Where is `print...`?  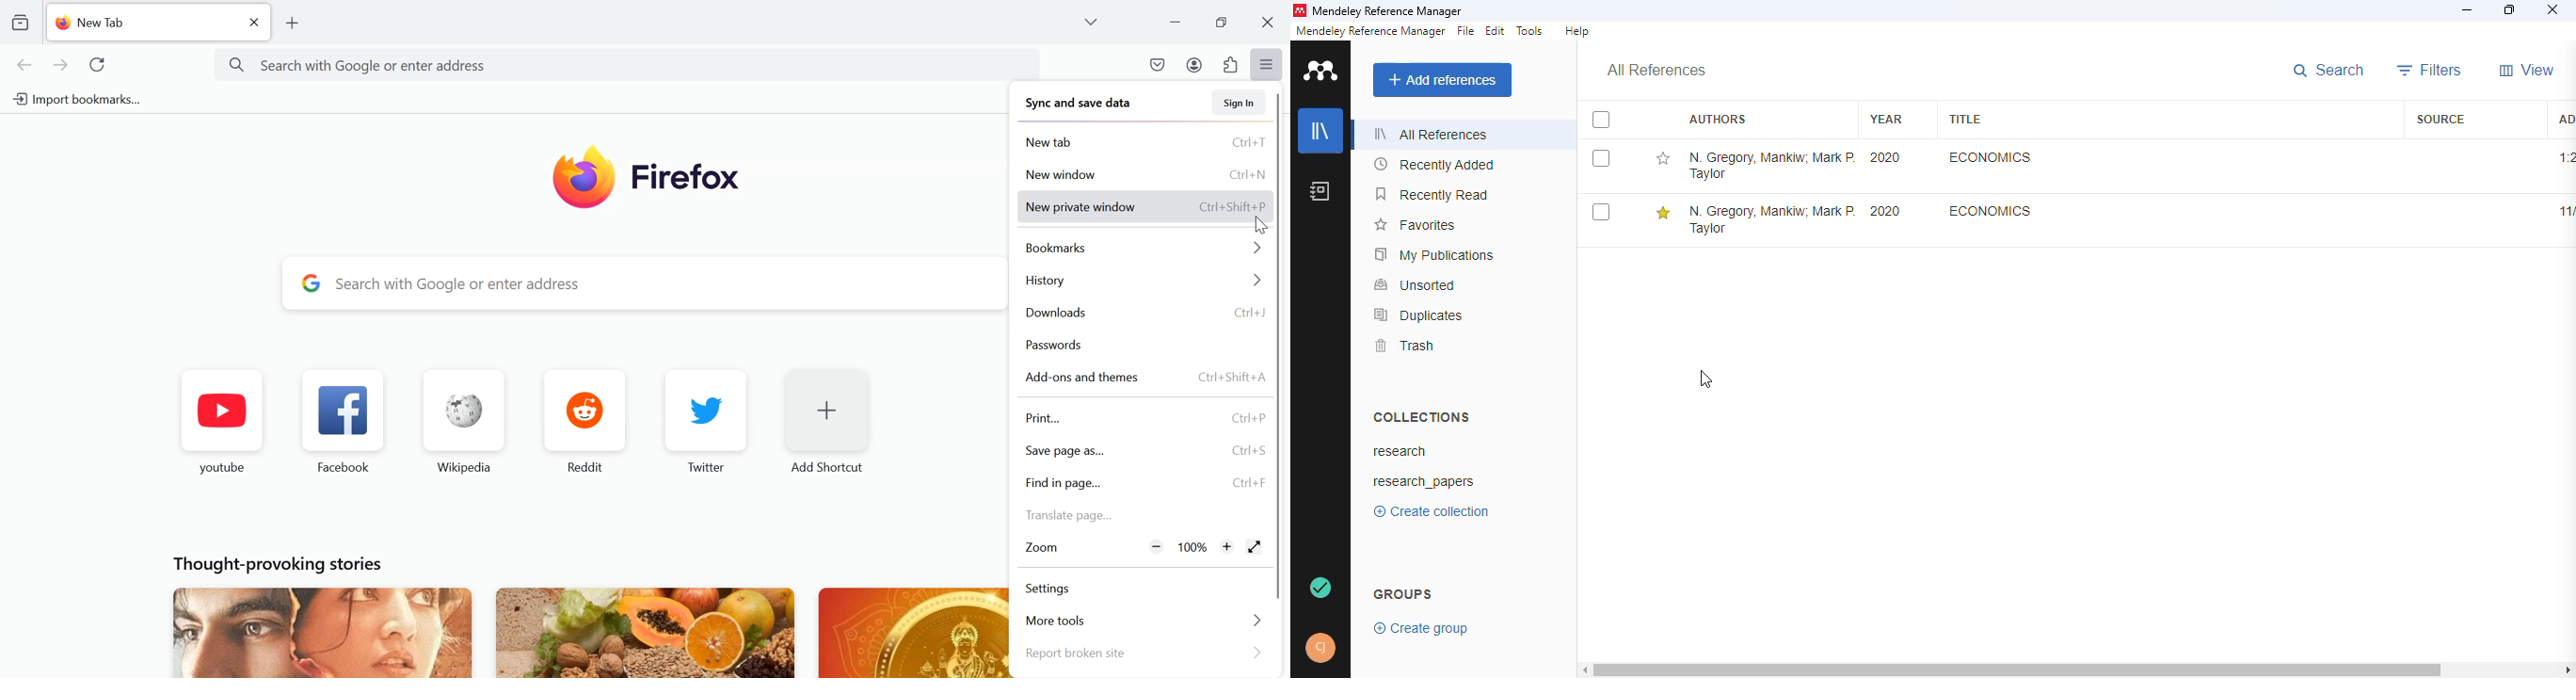 print... is located at coordinates (1149, 420).